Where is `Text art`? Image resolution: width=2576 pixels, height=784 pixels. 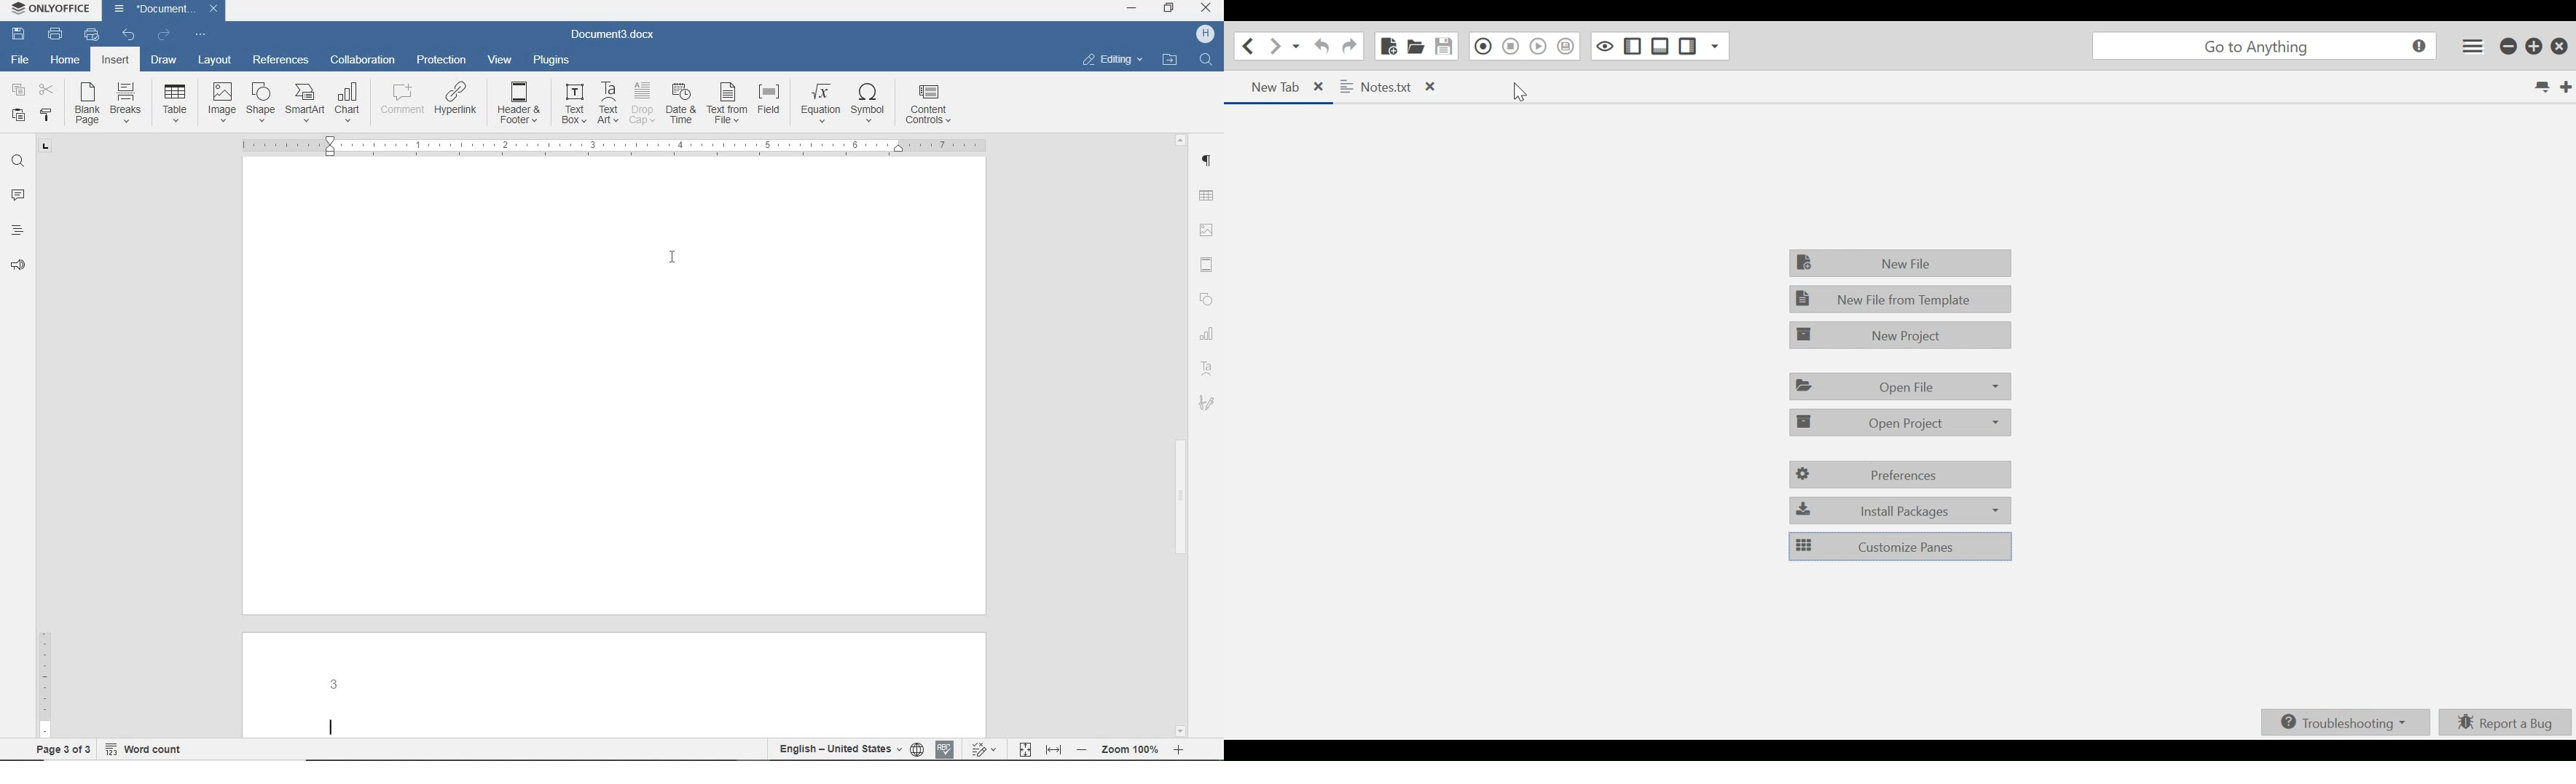
Text art is located at coordinates (1207, 367).